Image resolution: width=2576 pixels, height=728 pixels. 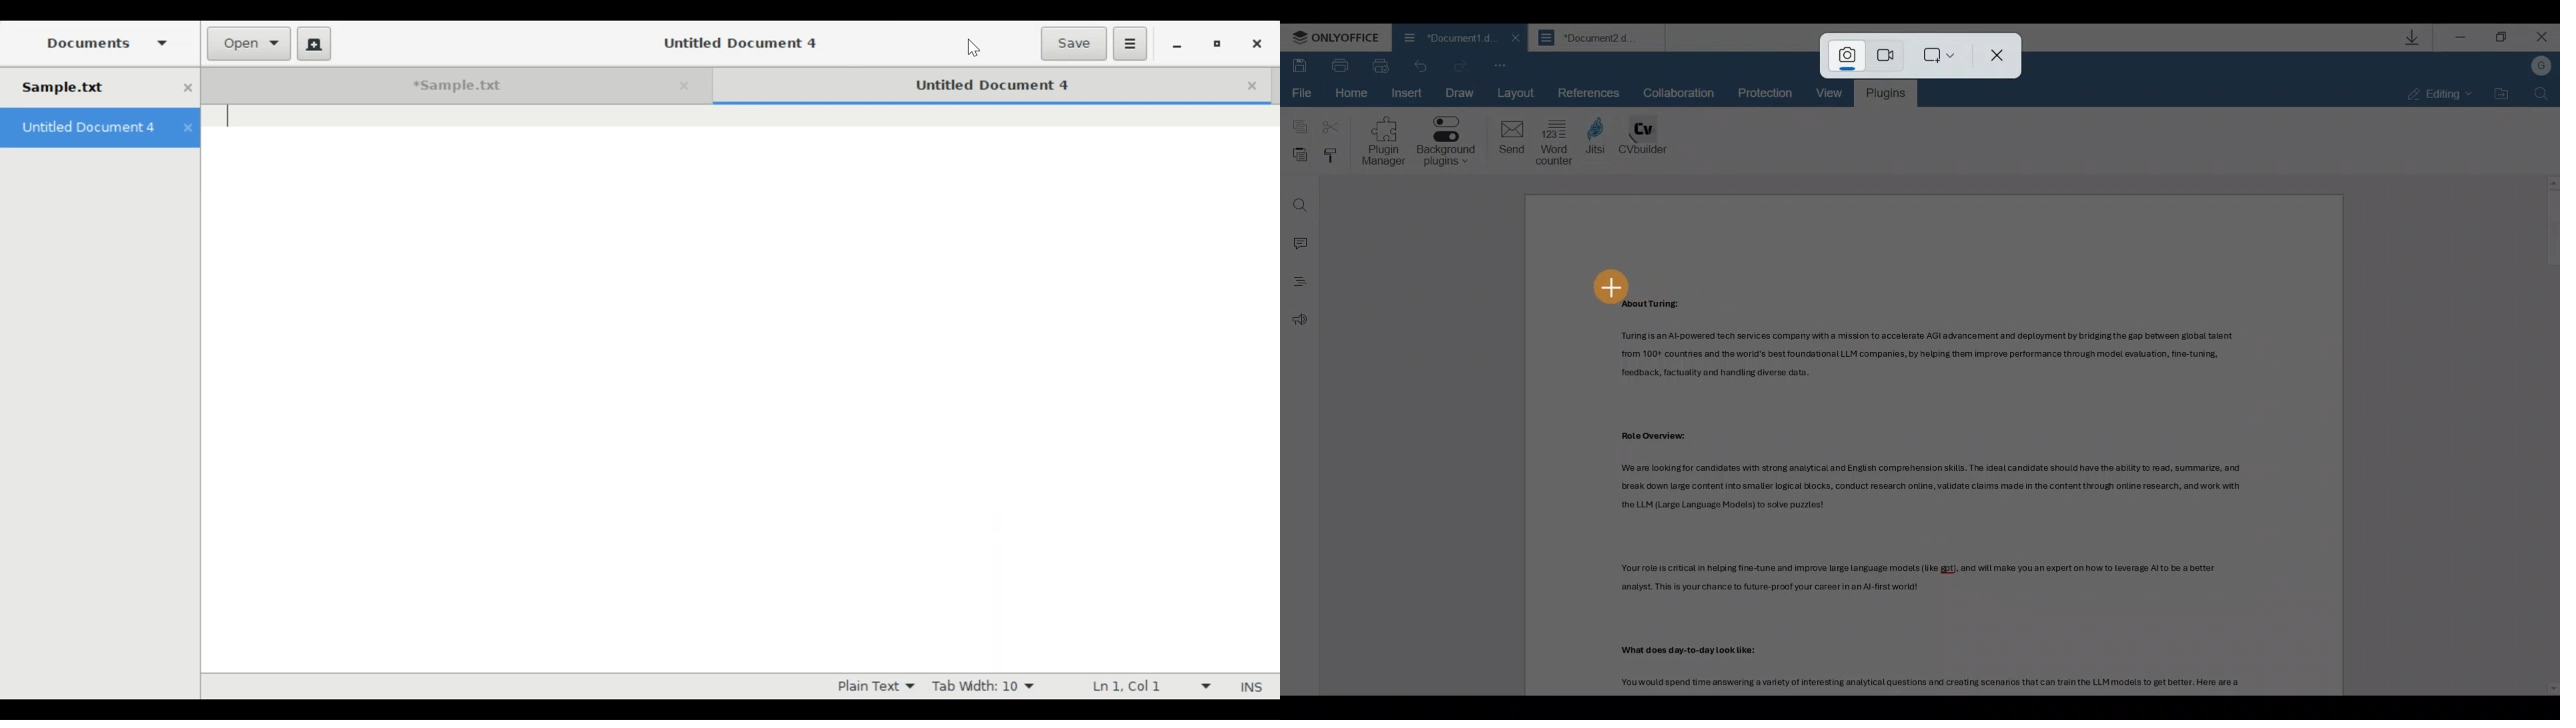 I want to click on Insert Mode, so click(x=1251, y=686).